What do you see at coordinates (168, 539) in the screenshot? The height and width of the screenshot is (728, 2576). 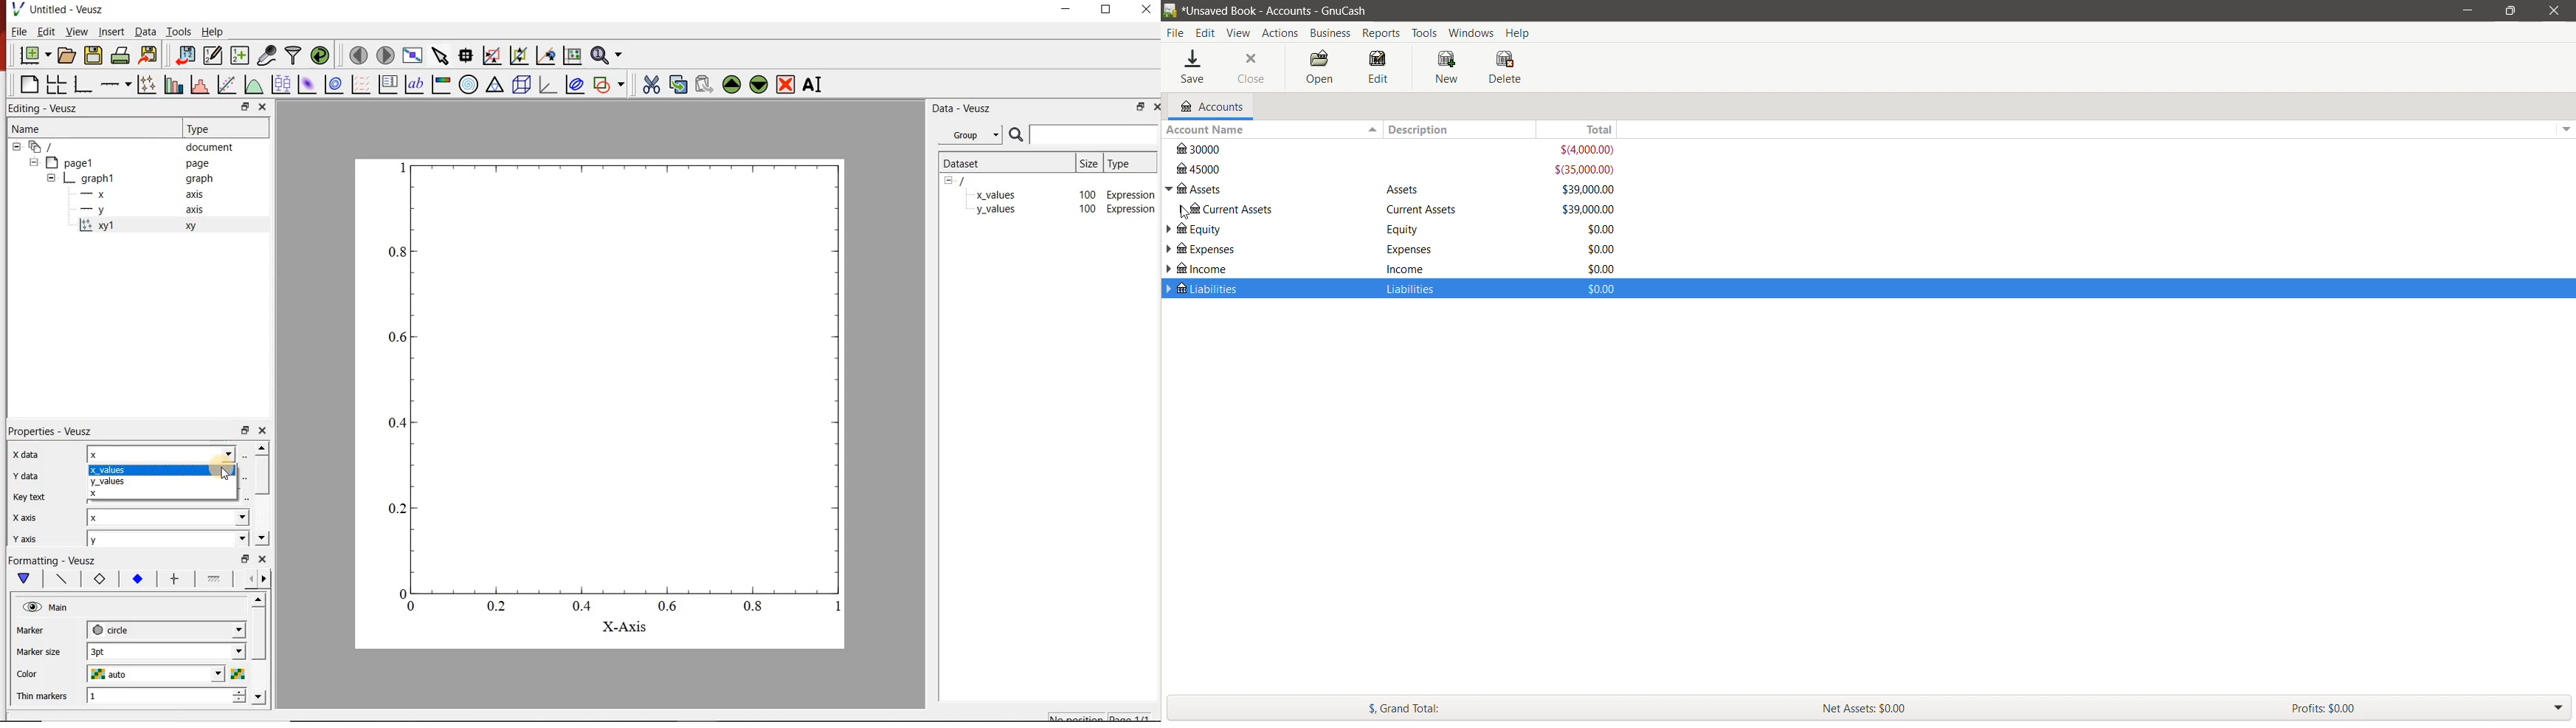 I see `y` at bounding box center [168, 539].